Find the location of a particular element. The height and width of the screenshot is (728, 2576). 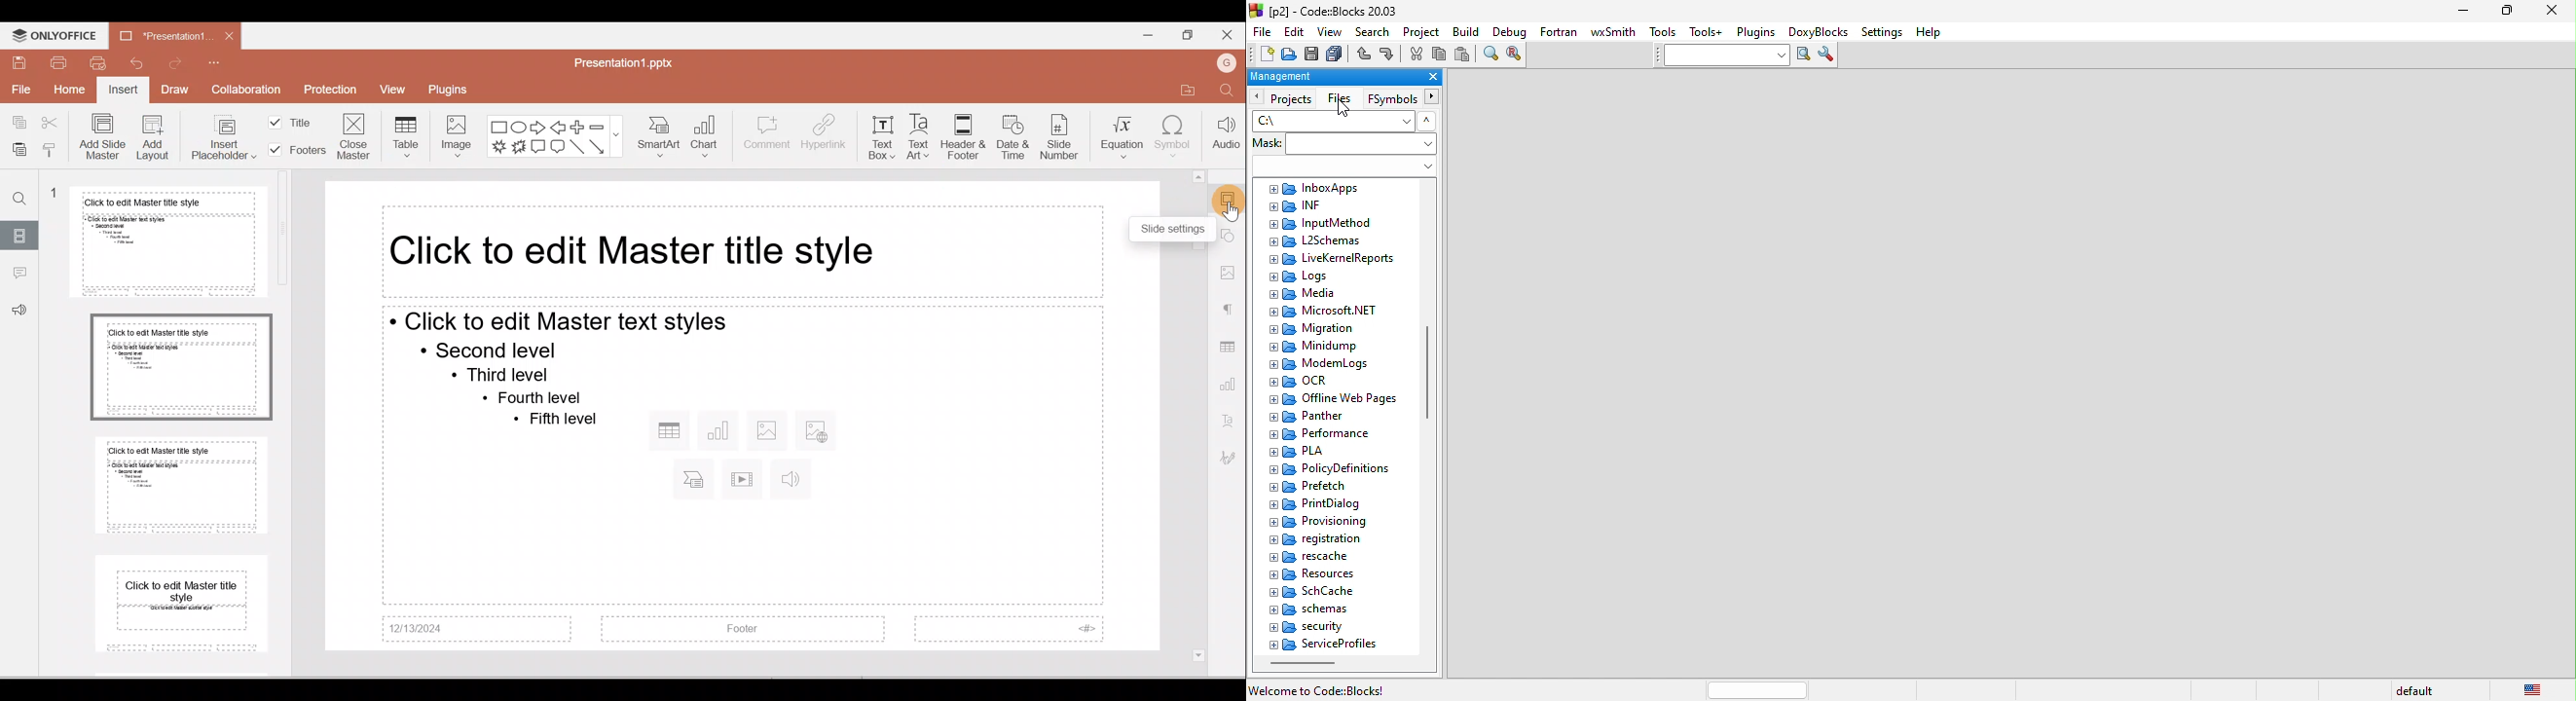

Document name is located at coordinates (624, 60).